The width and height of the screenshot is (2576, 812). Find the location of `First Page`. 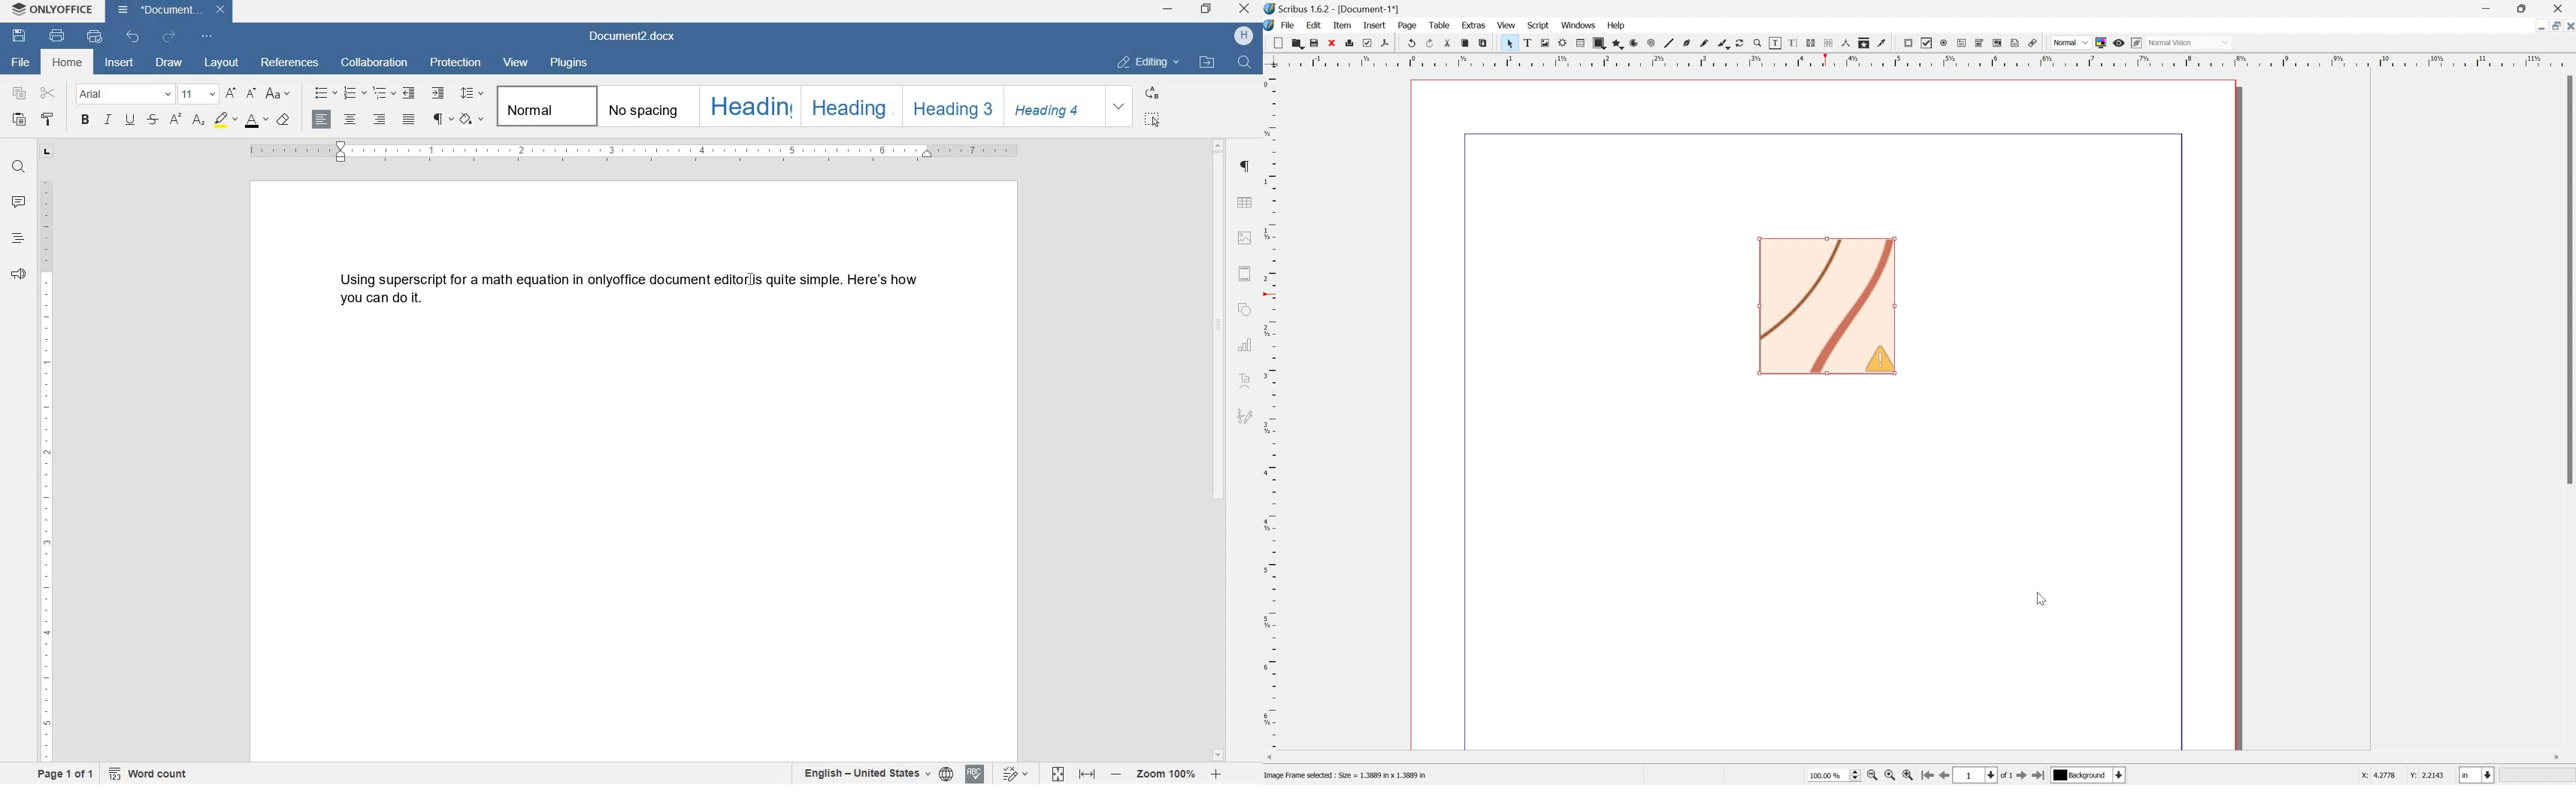

First Page is located at coordinates (1929, 775).